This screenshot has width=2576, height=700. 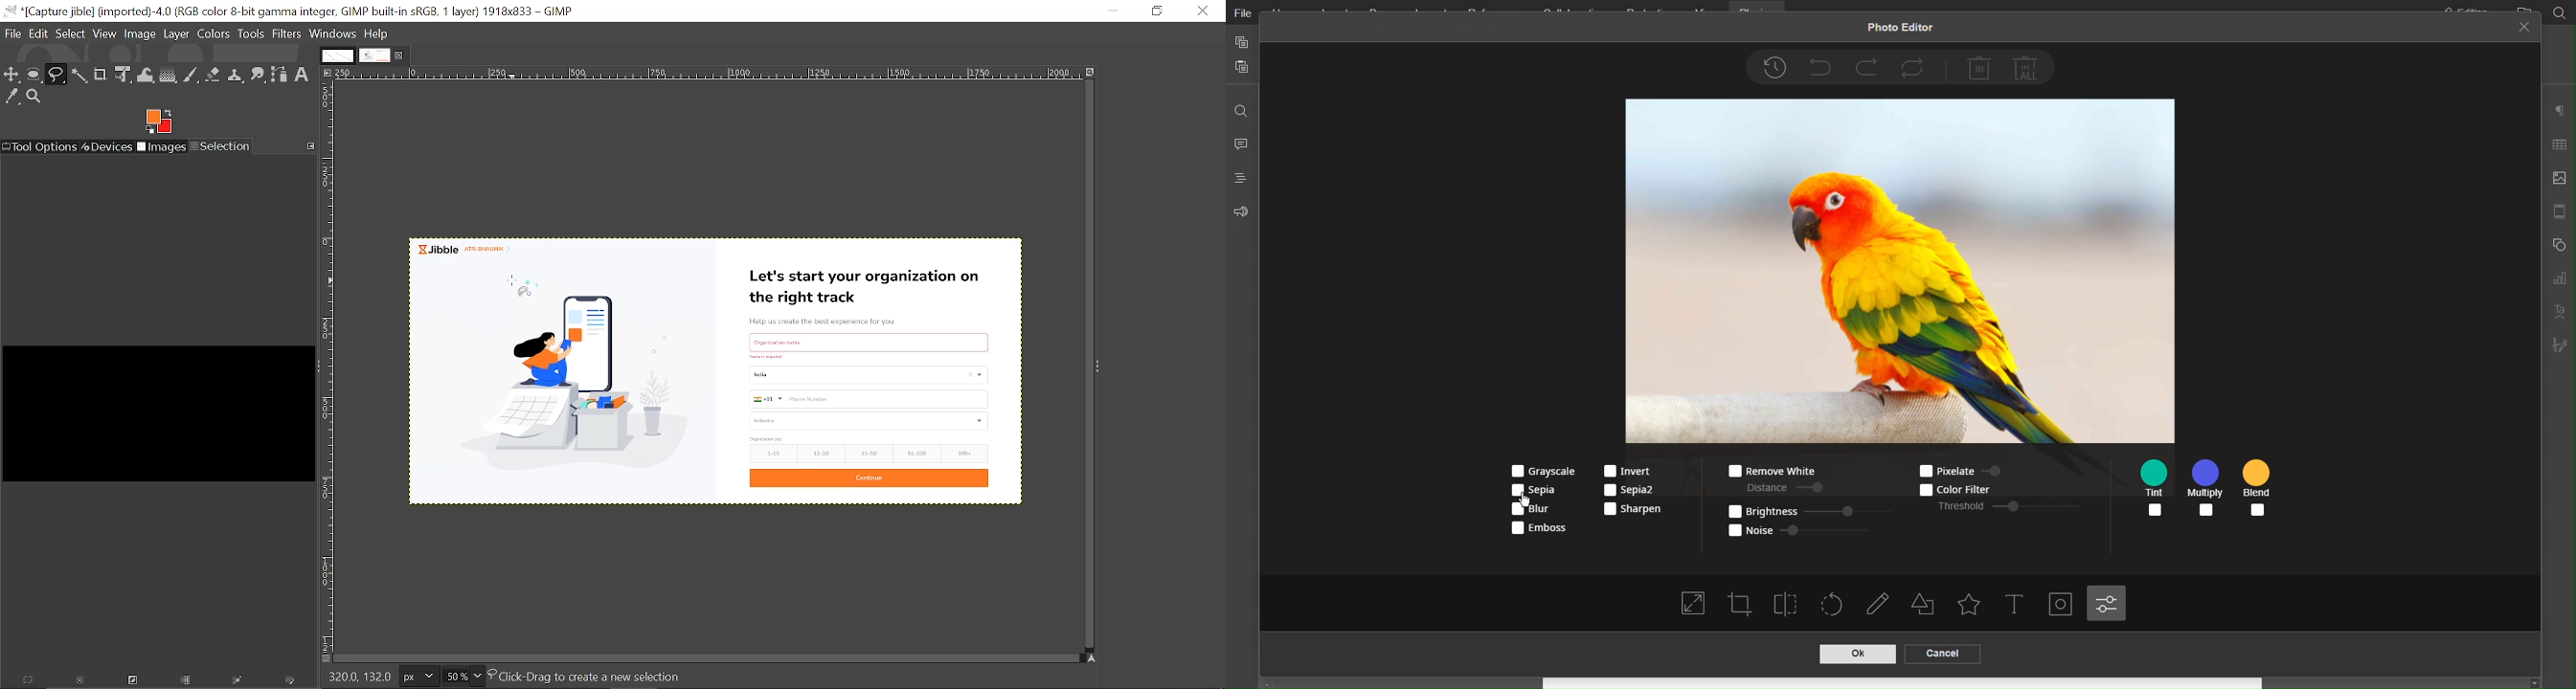 What do you see at coordinates (1770, 471) in the screenshot?
I see `Remove white` at bounding box center [1770, 471].